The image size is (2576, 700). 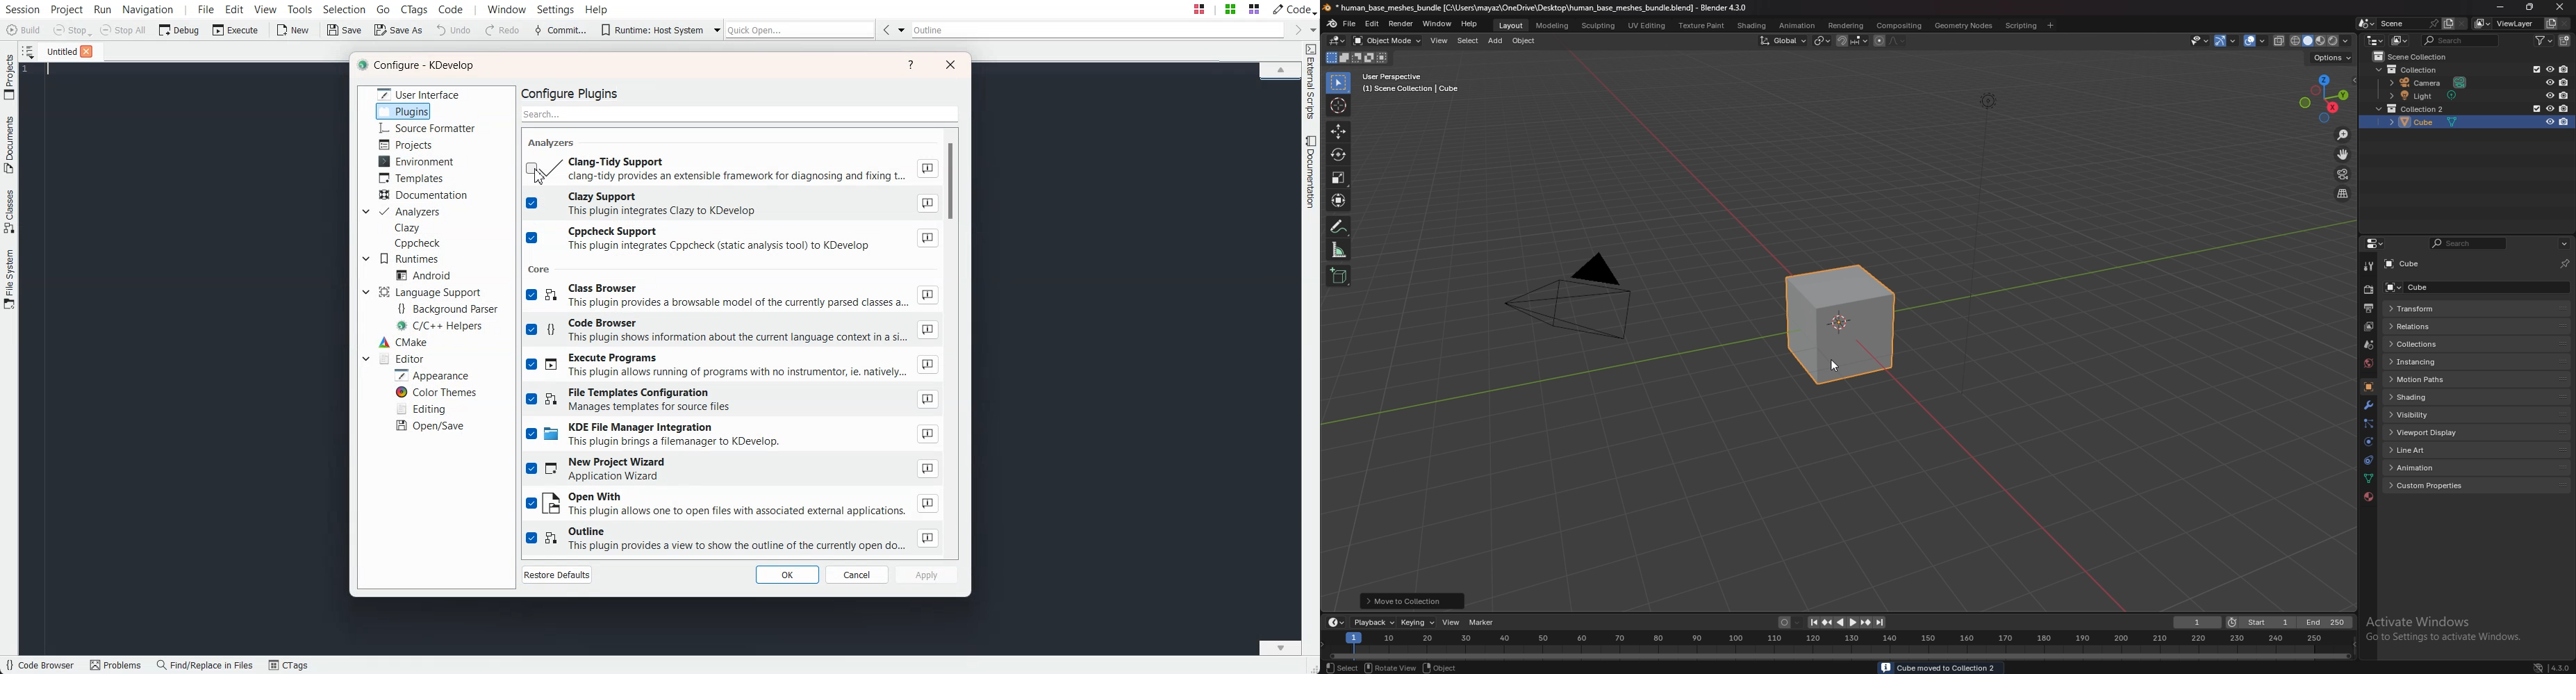 I want to click on toggle pin id, so click(x=2565, y=264).